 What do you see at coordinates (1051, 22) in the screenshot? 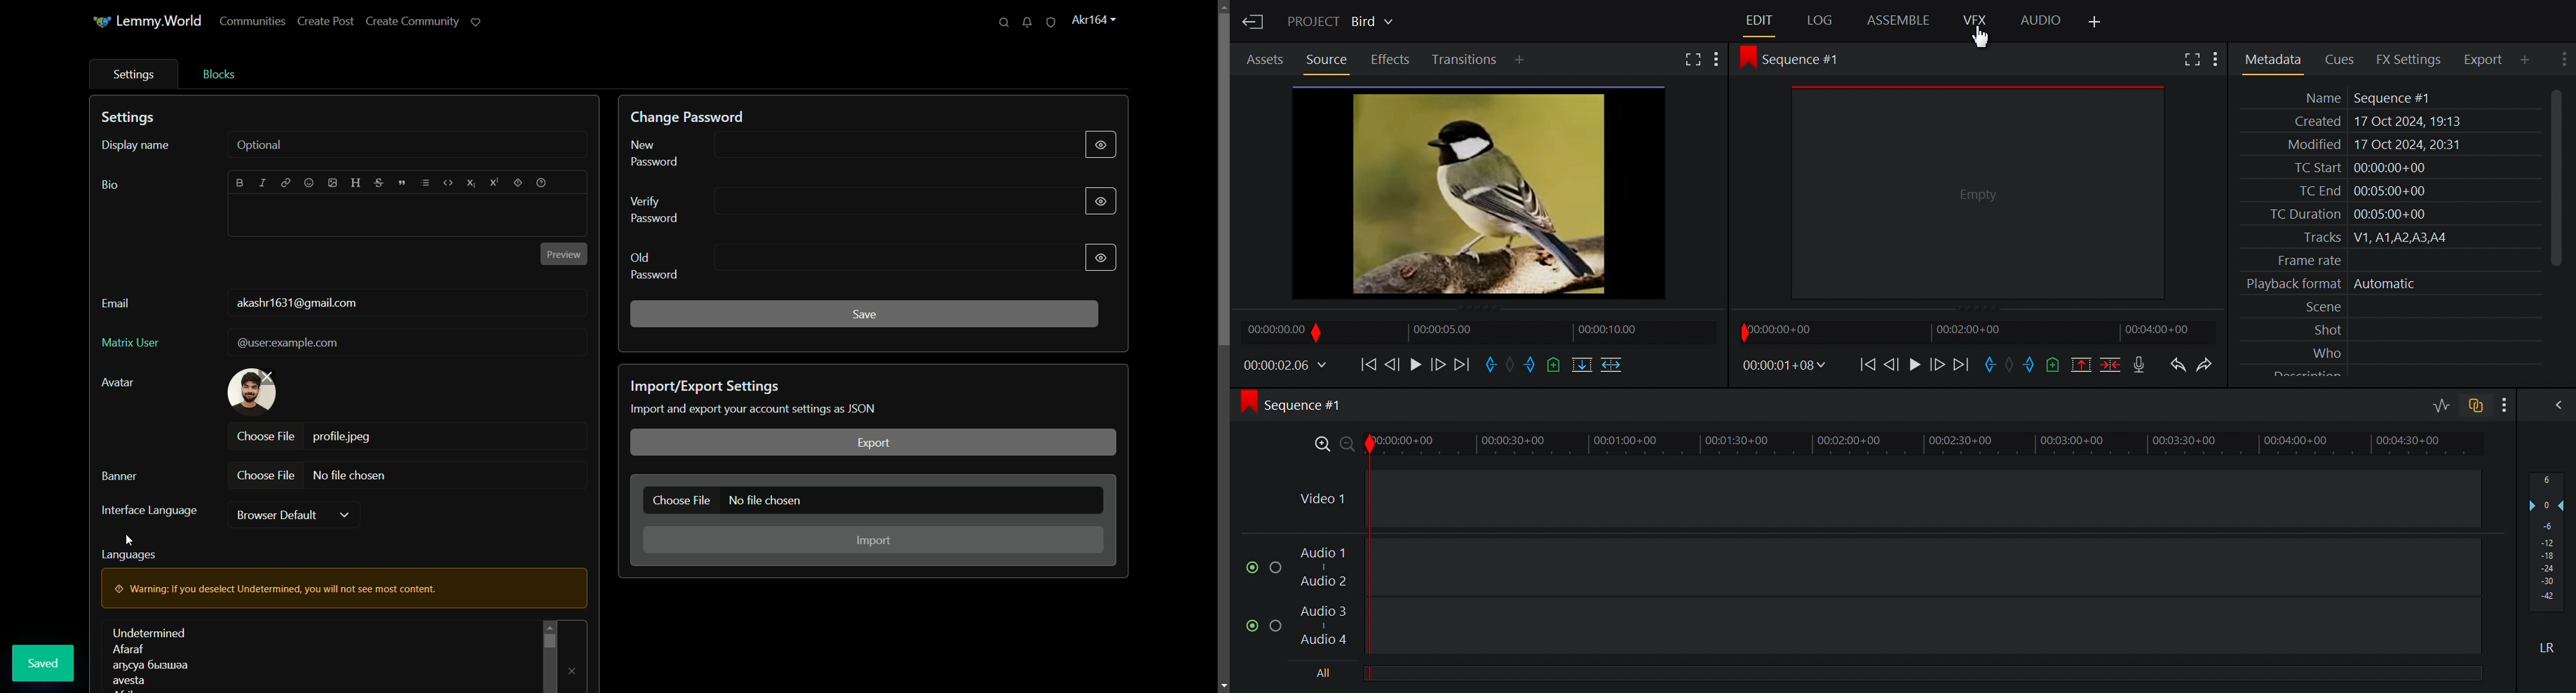
I see `unread reports` at bounding box center [1051, 22].